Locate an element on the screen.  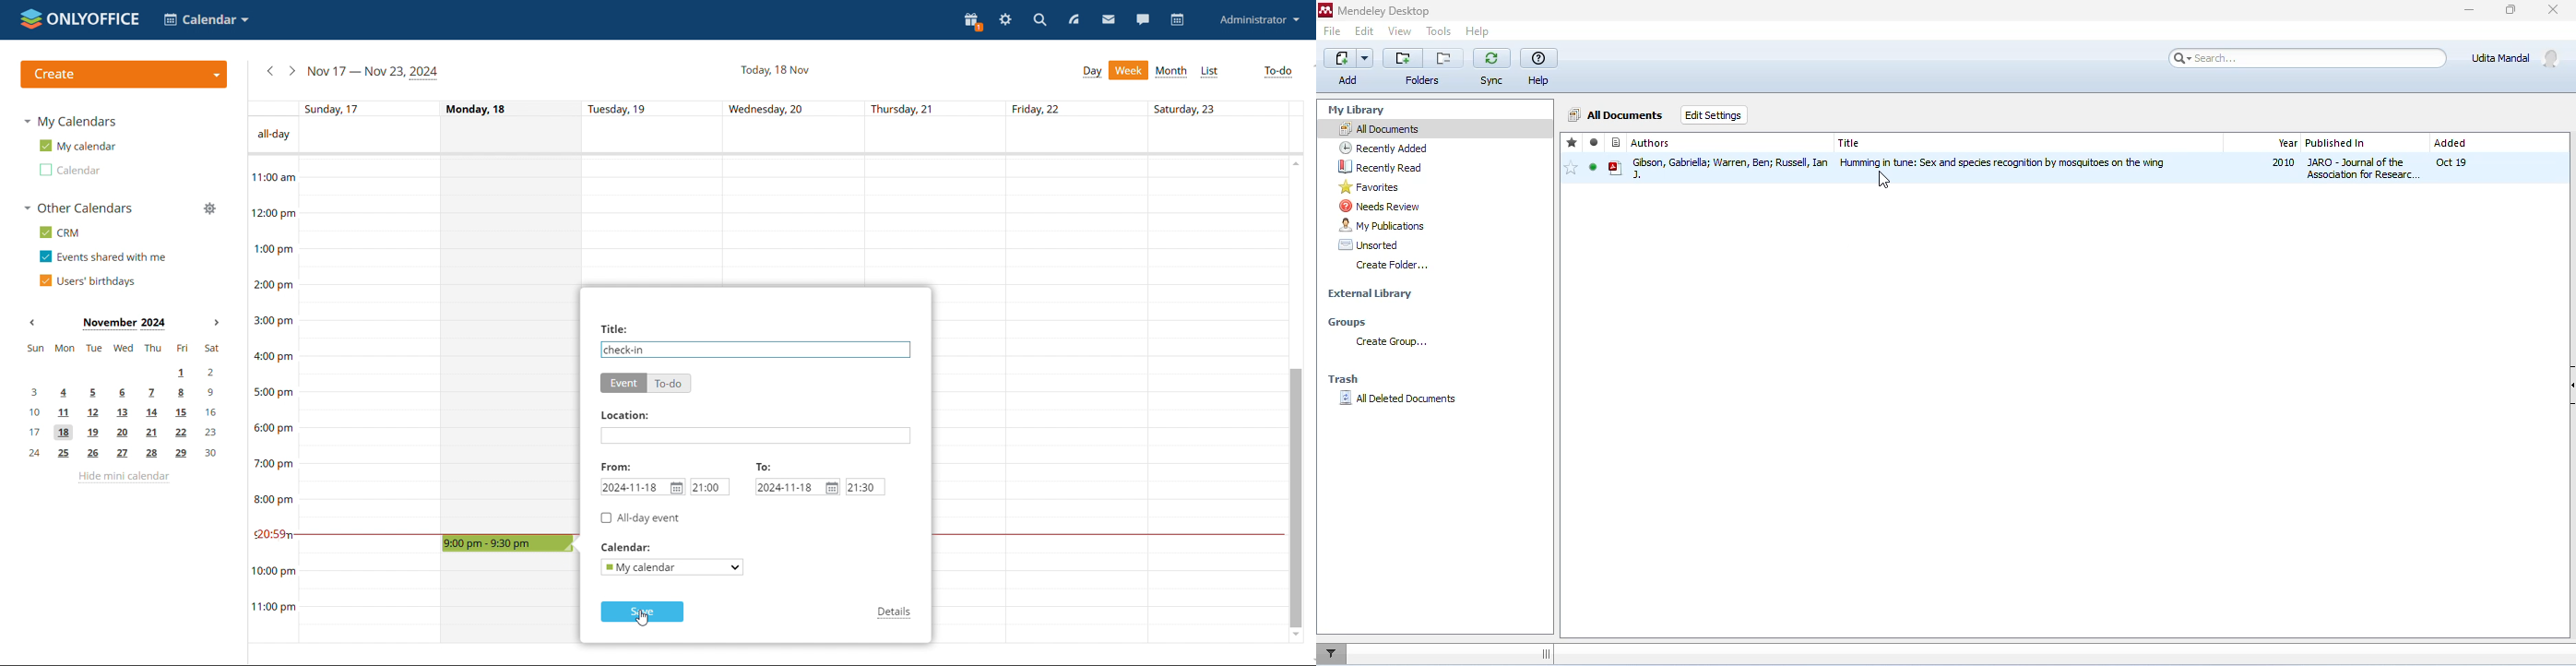
month is located at coordinates (1173, 72).